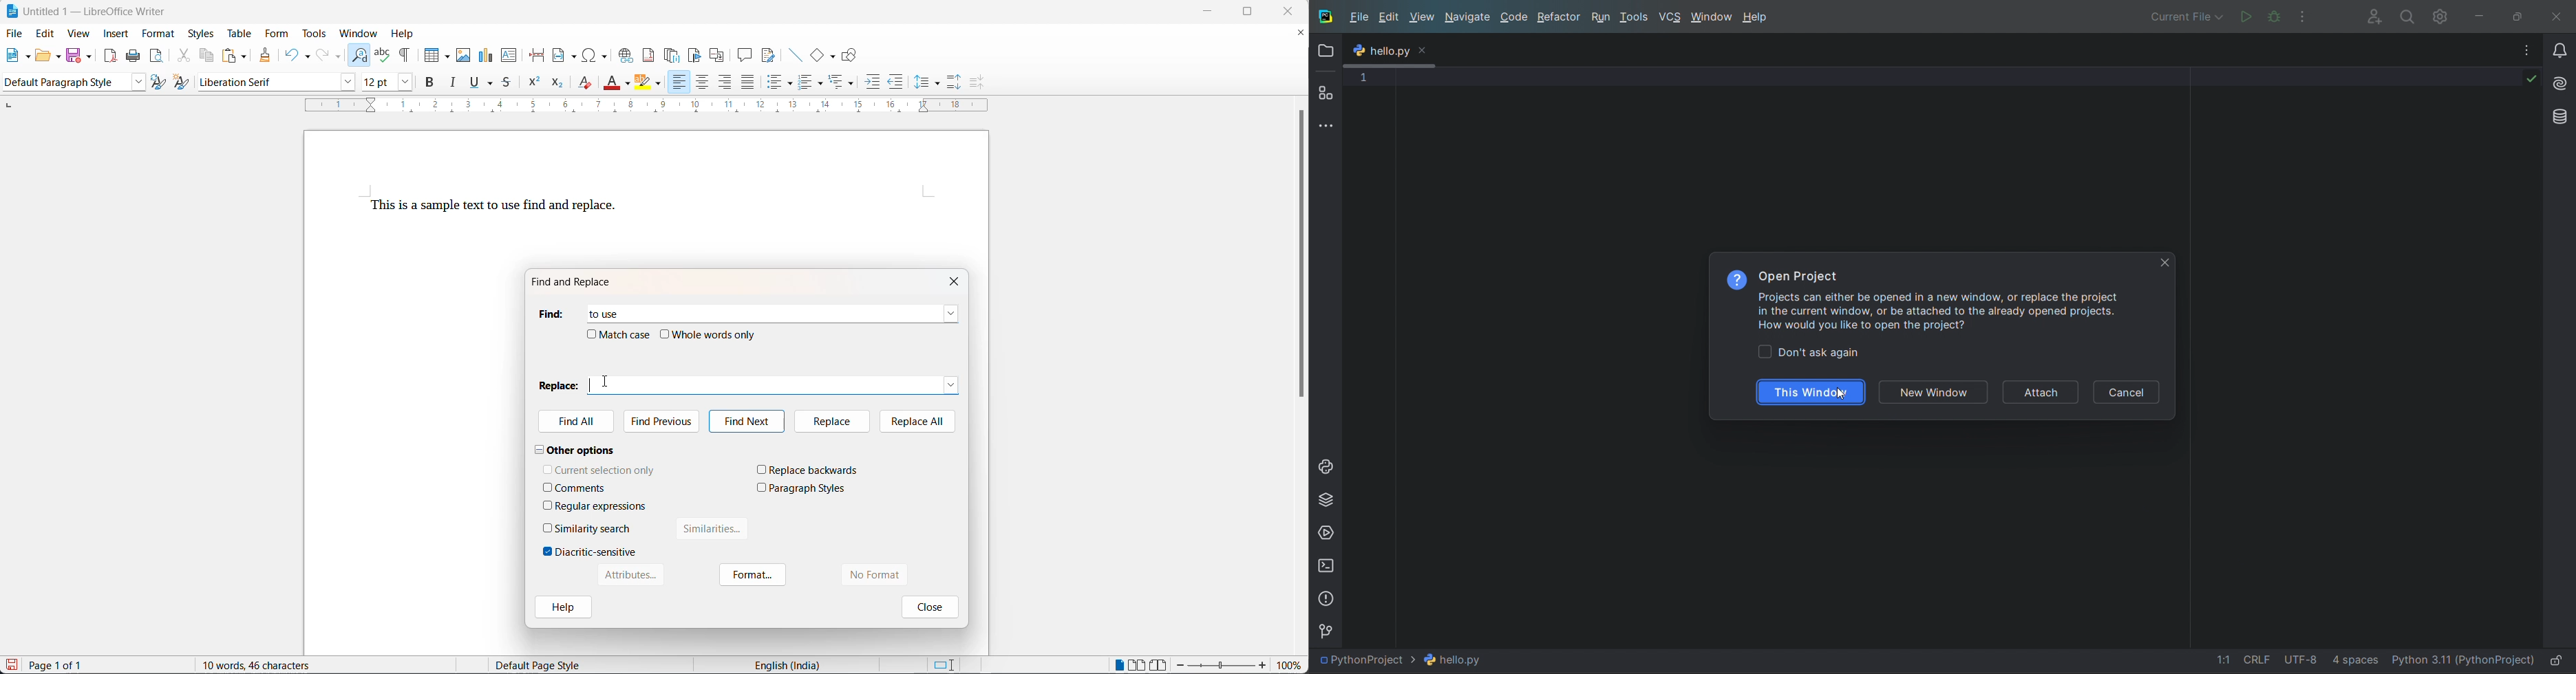 The height and width of the screenshot is (700, 2576). Describe the element at coordinates (703, 83) in the screenshot. I see `text align center` at that location.